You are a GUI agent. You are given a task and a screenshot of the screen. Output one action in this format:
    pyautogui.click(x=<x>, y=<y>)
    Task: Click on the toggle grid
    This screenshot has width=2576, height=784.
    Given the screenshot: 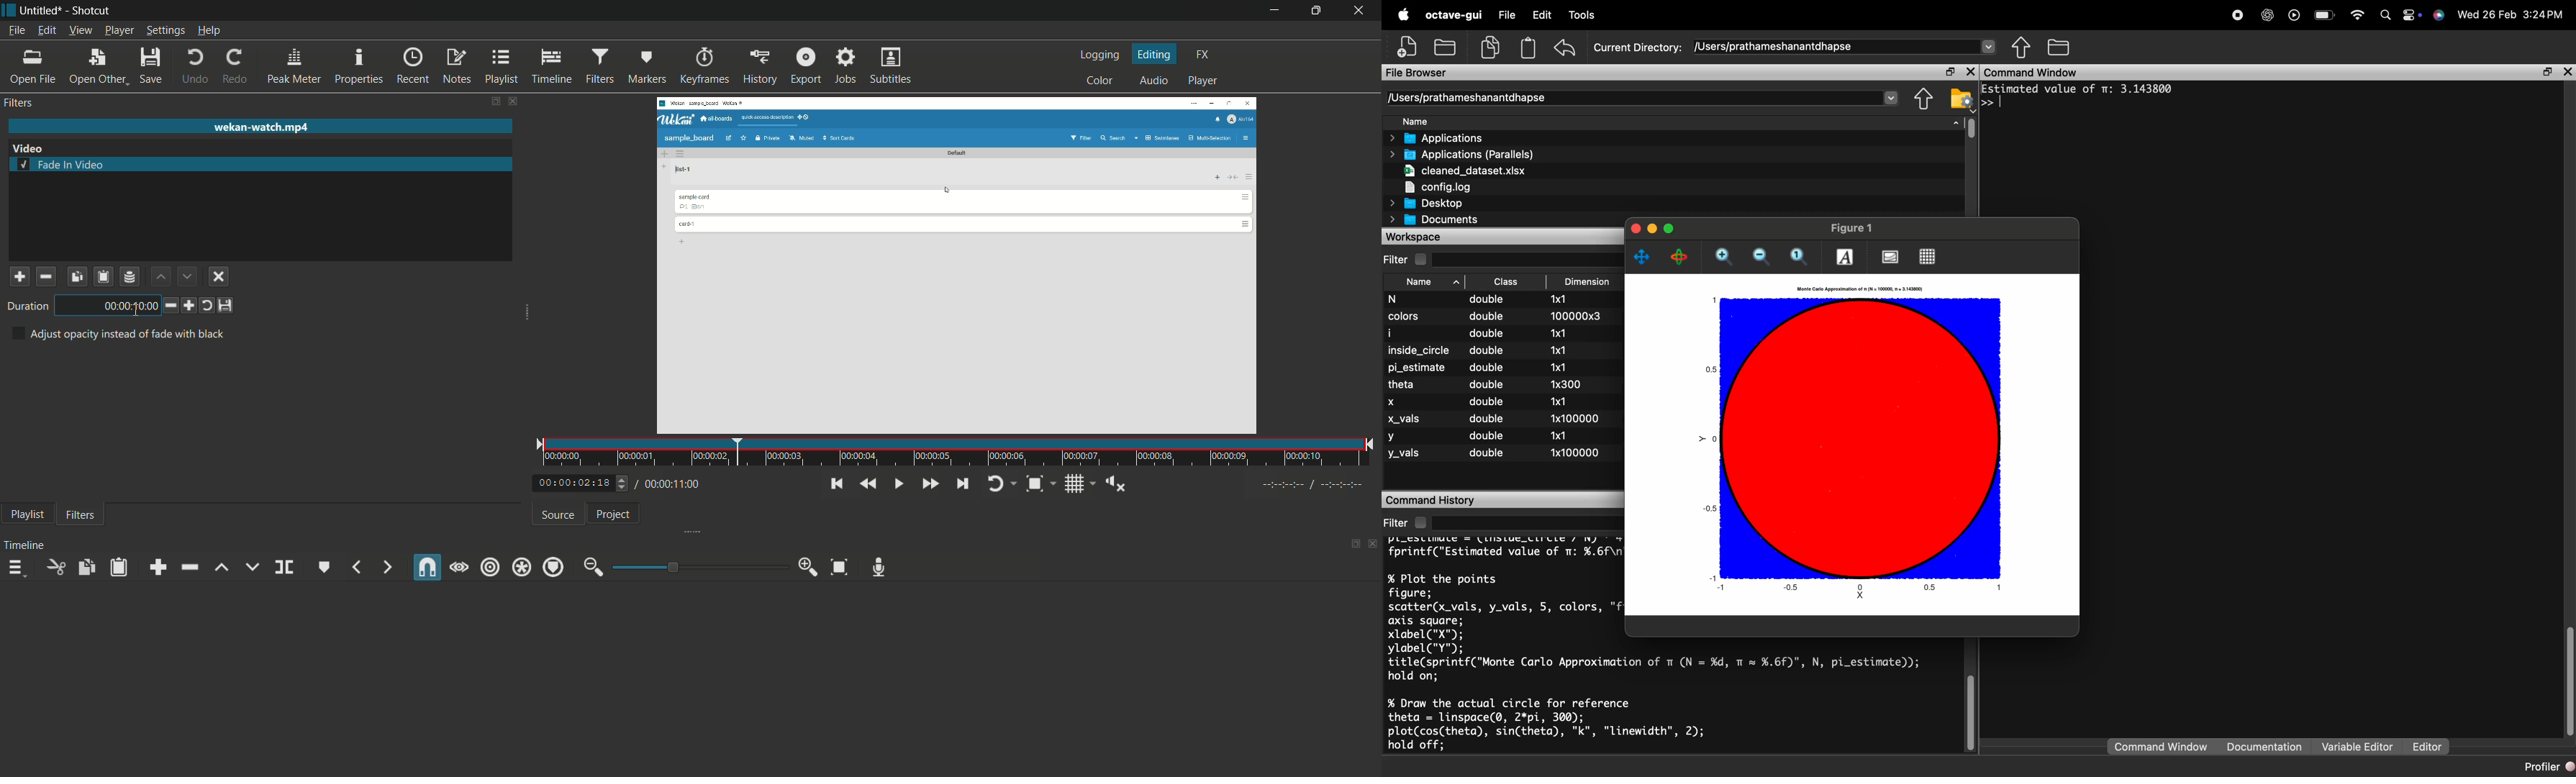 What is the action you would take?
    pyautogui.click(x=1076, y=485)
    